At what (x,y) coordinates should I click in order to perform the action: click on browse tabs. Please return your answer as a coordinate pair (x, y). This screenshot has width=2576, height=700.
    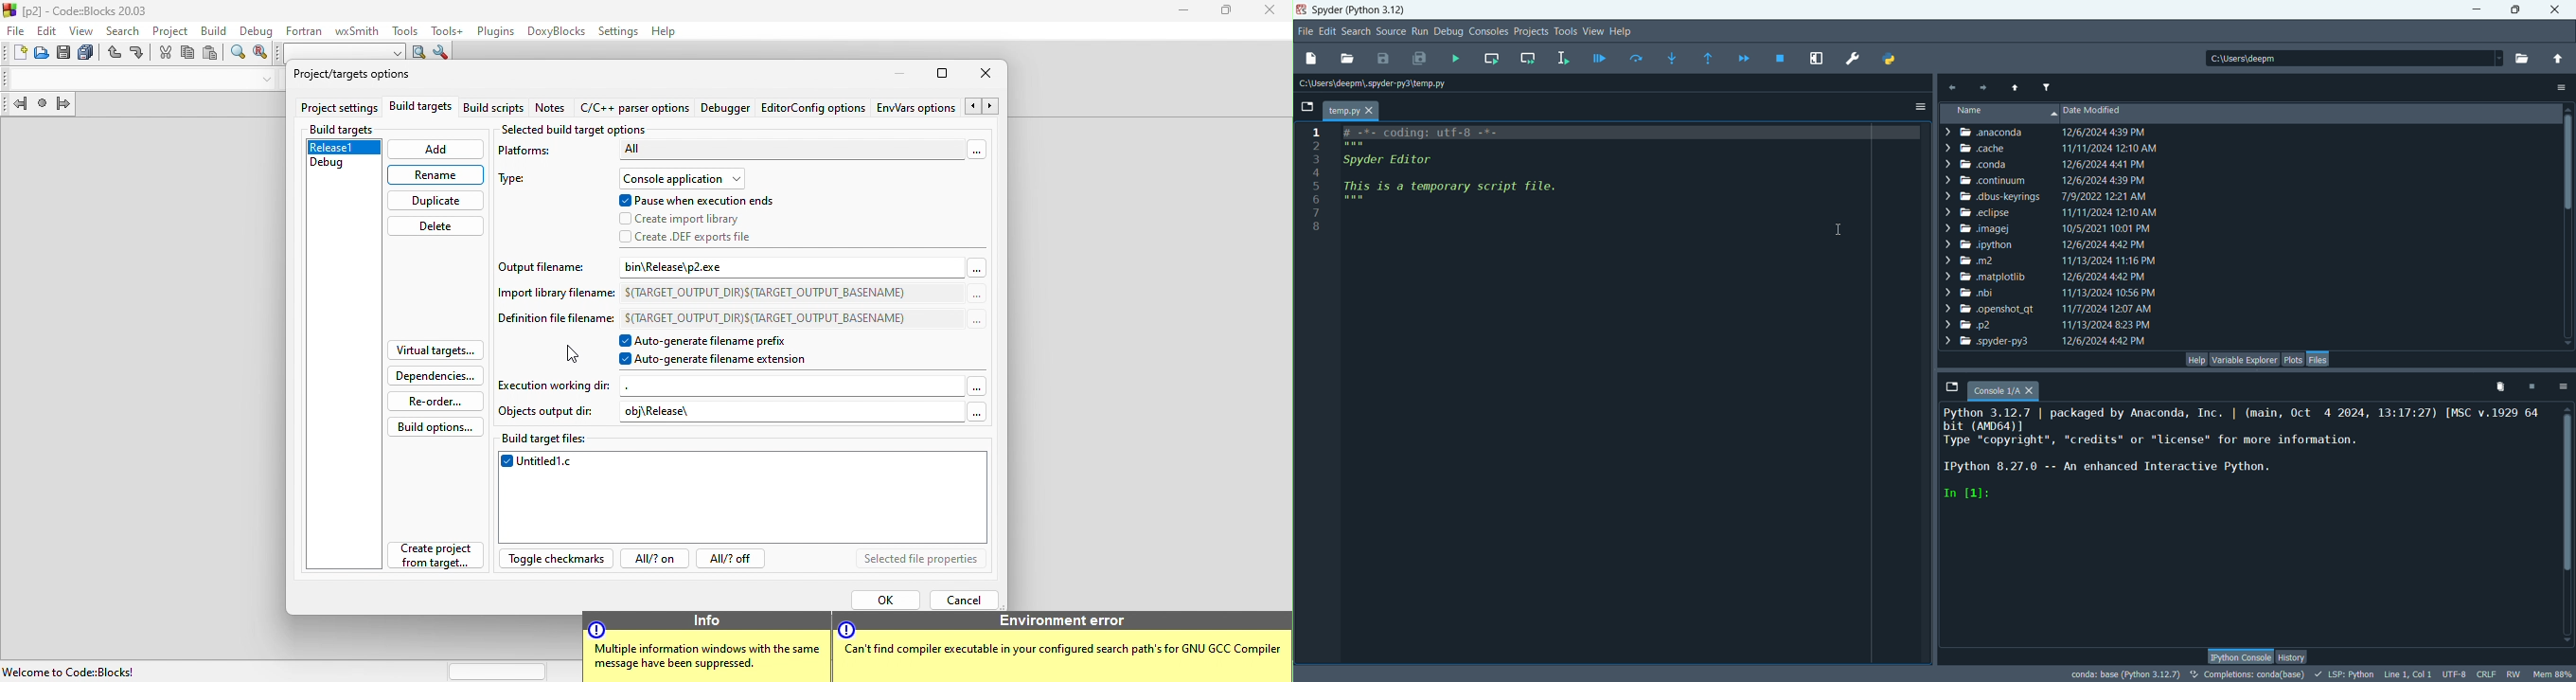
    Looking at the image, I should click on (1949, 385).